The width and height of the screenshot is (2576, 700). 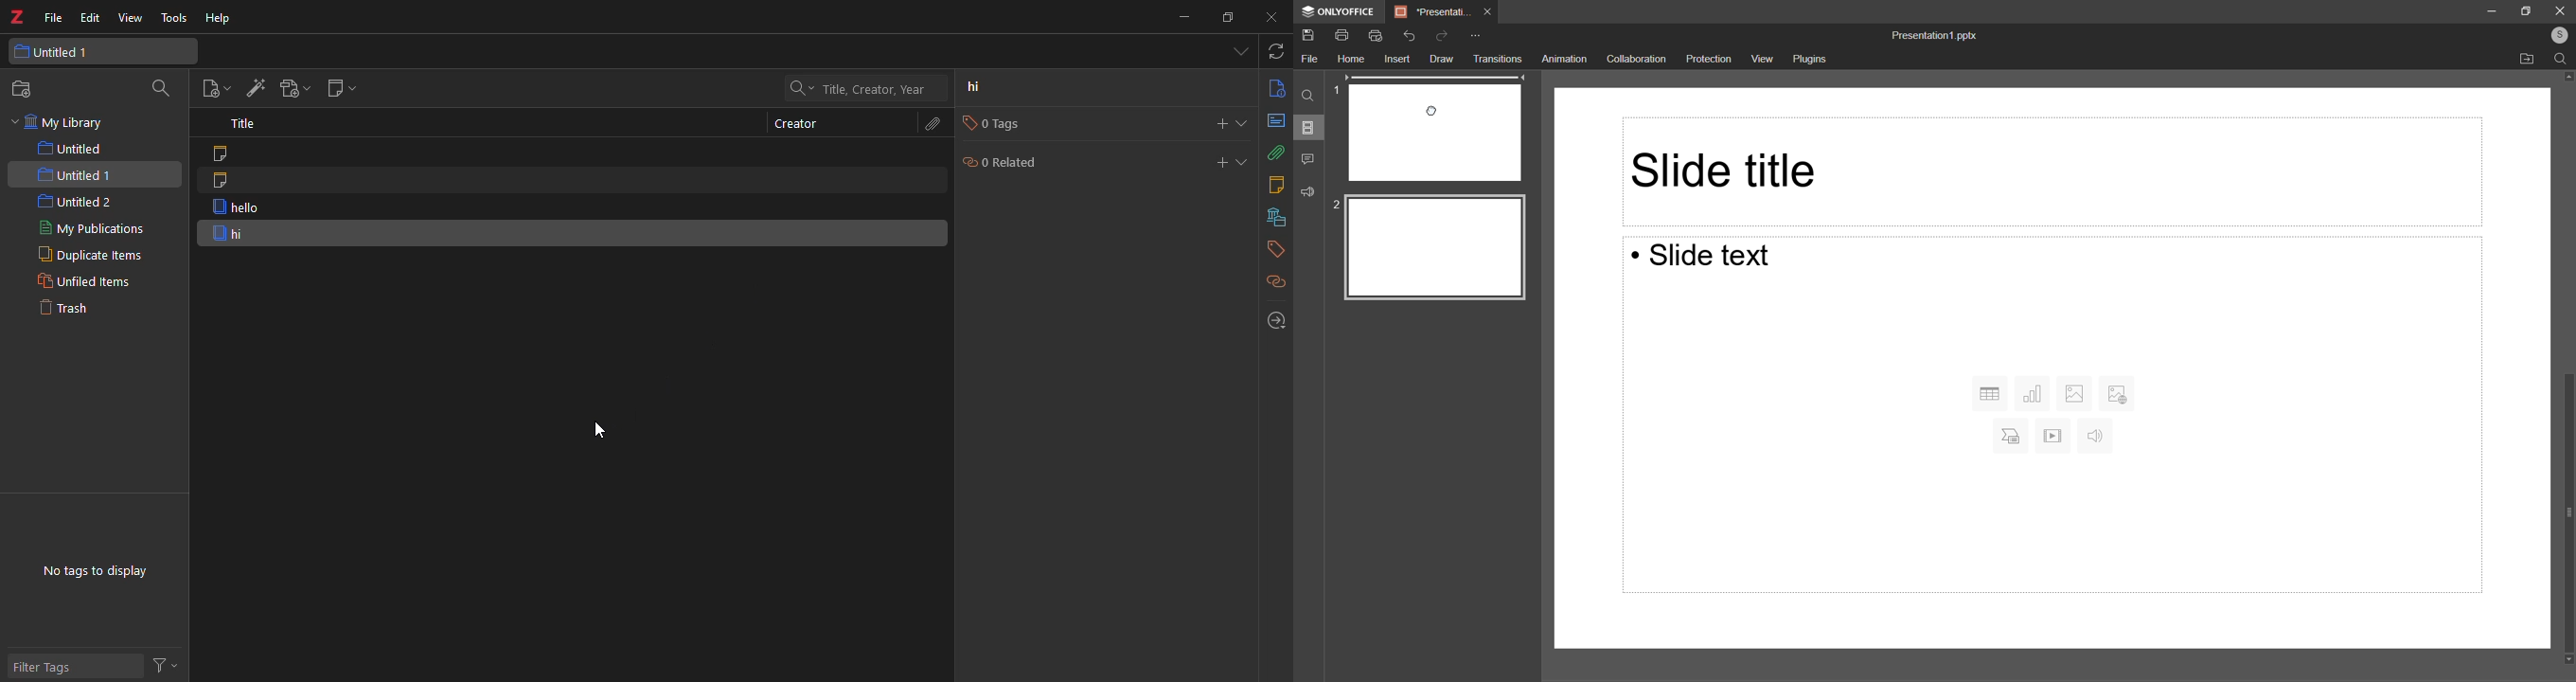 I want to click on Slides, so click(x=1309, y=130).